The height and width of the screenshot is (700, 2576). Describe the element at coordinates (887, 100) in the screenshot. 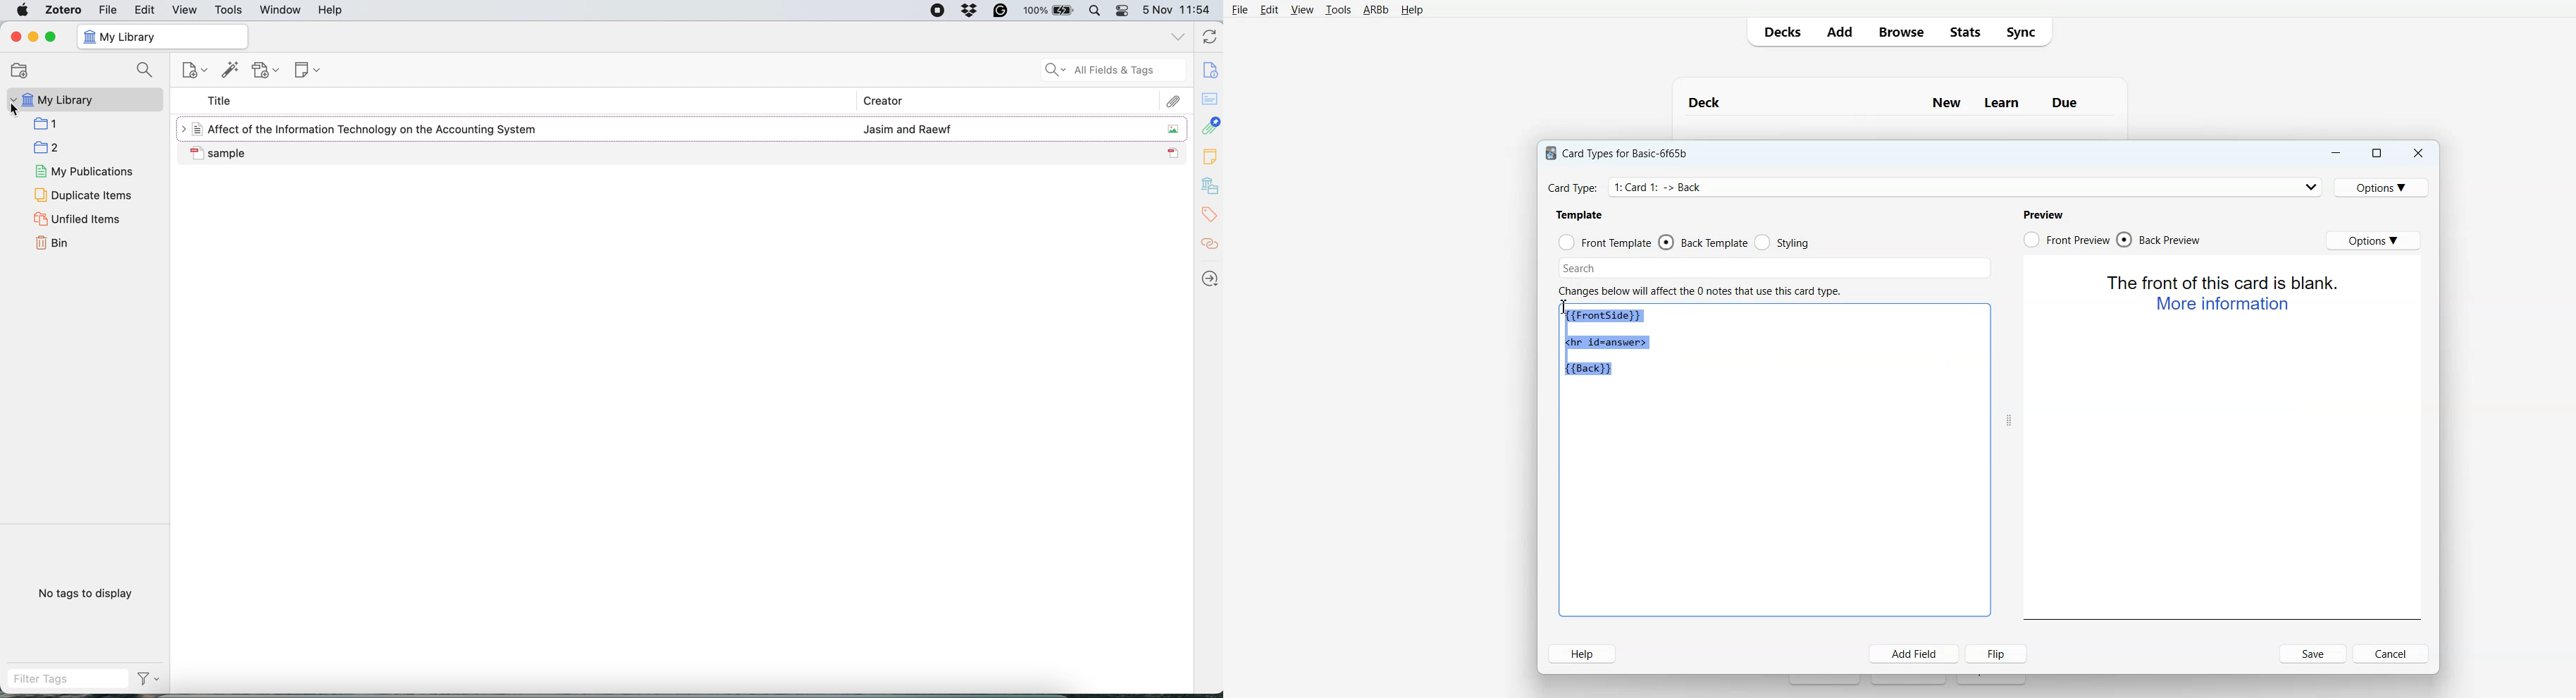

I see `creator` at that location.